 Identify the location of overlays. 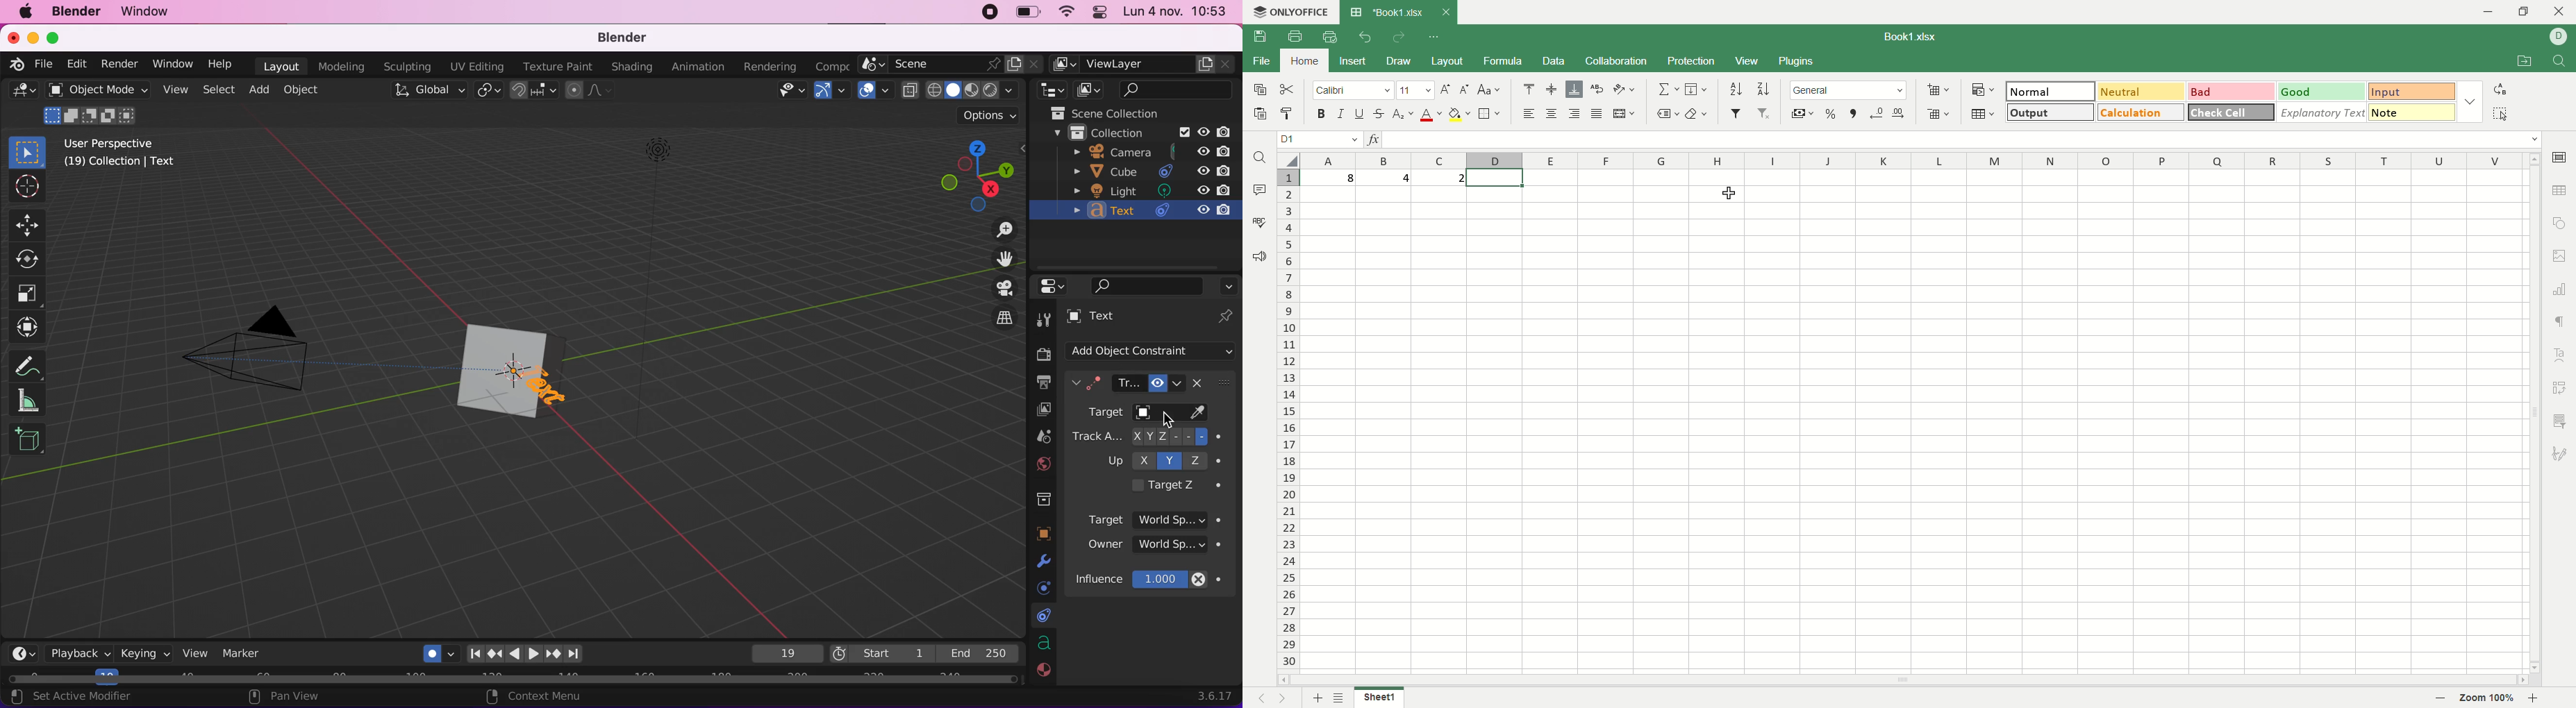
(873, 90).